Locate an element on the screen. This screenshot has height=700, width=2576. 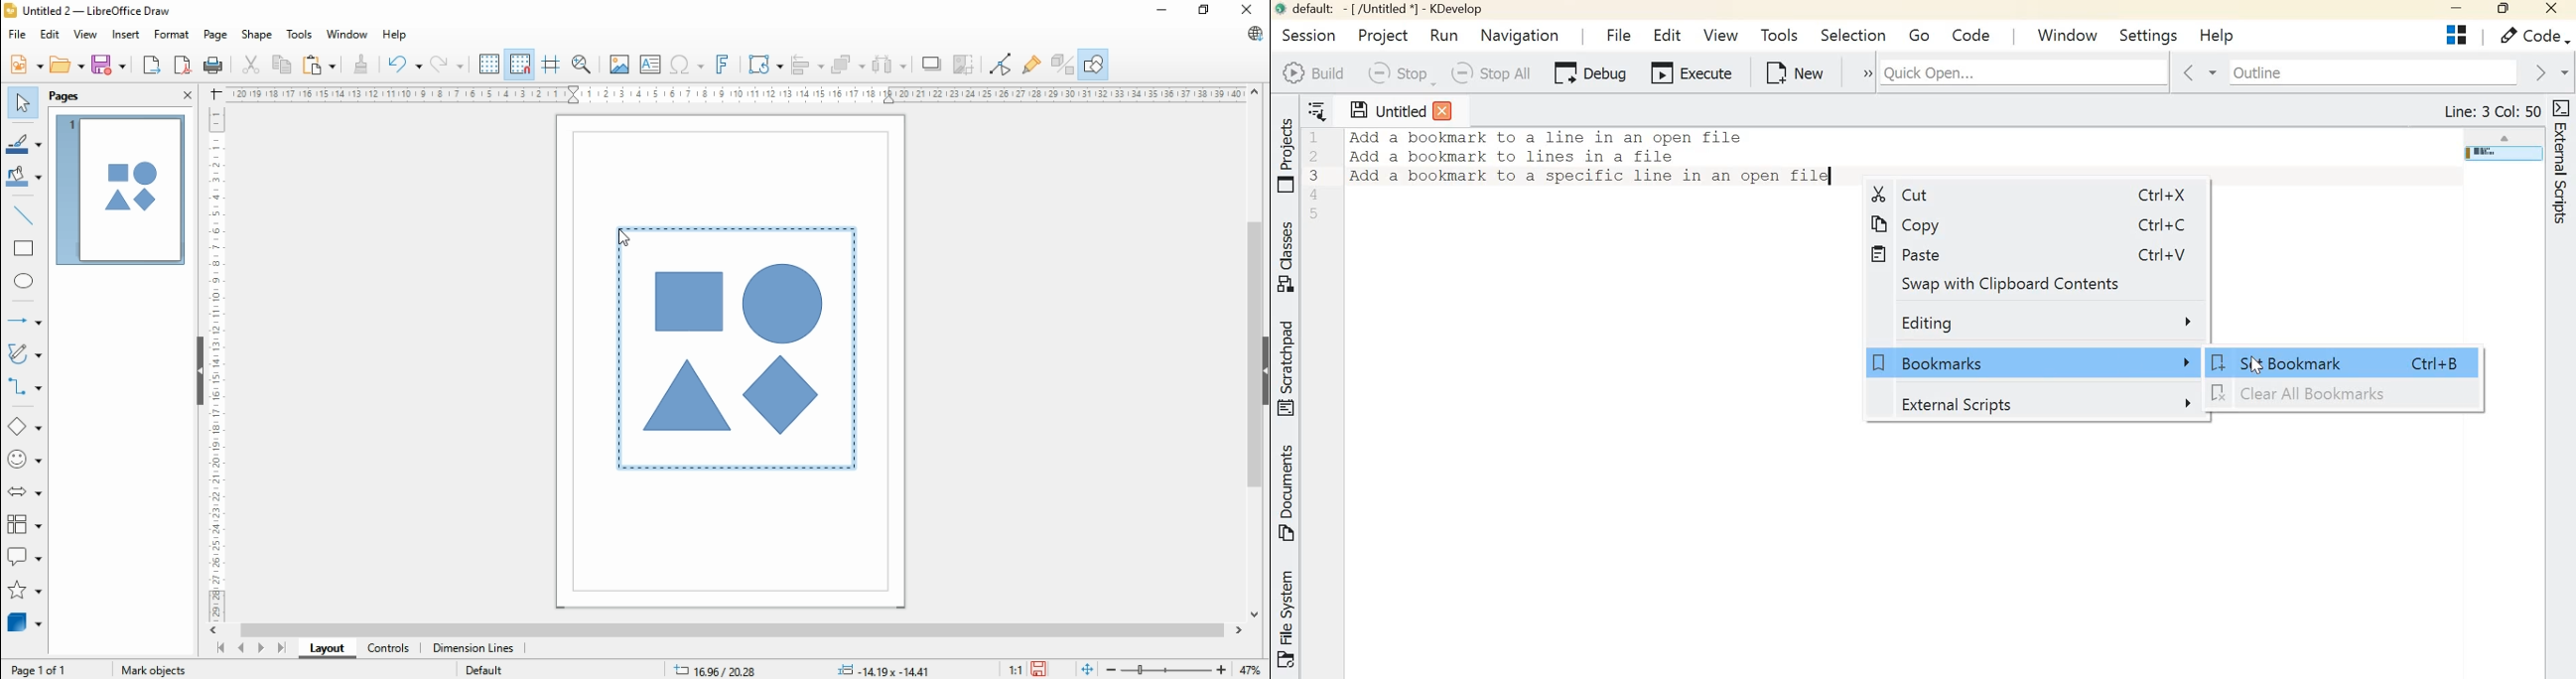
Edit is located at coordinates (1669, 32).